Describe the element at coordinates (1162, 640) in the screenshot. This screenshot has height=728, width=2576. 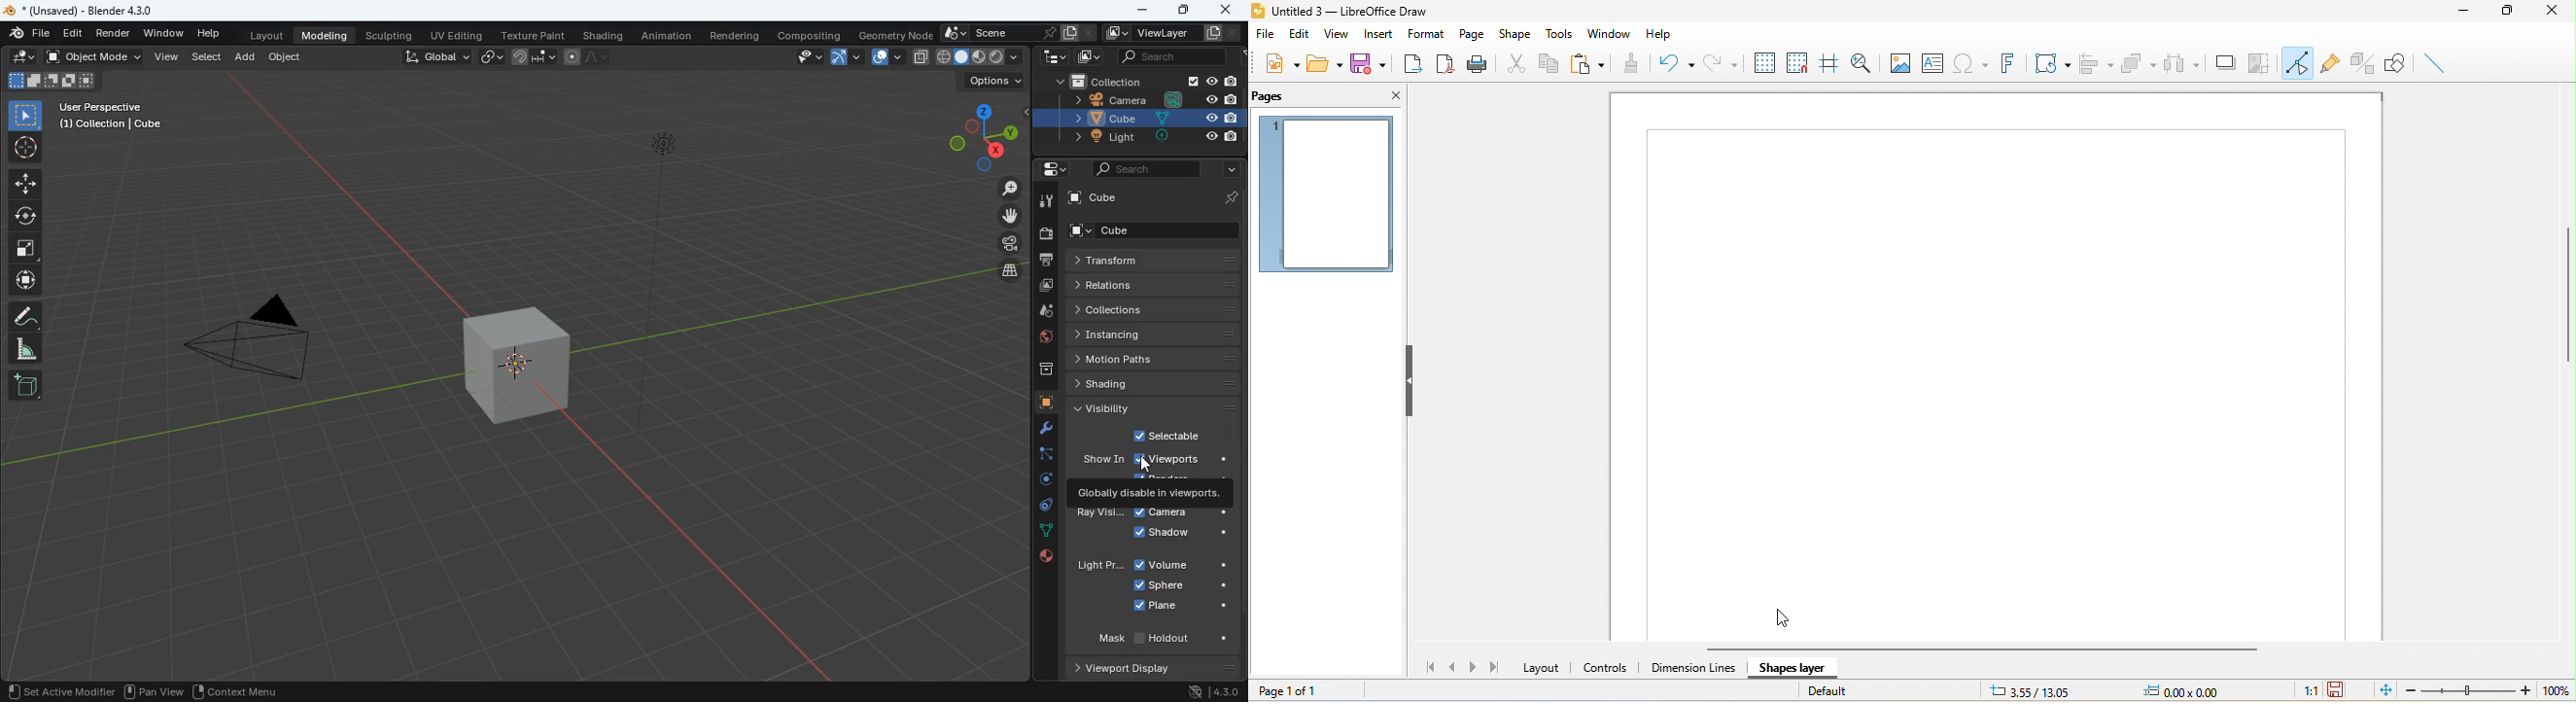
I see `mask` at that location.